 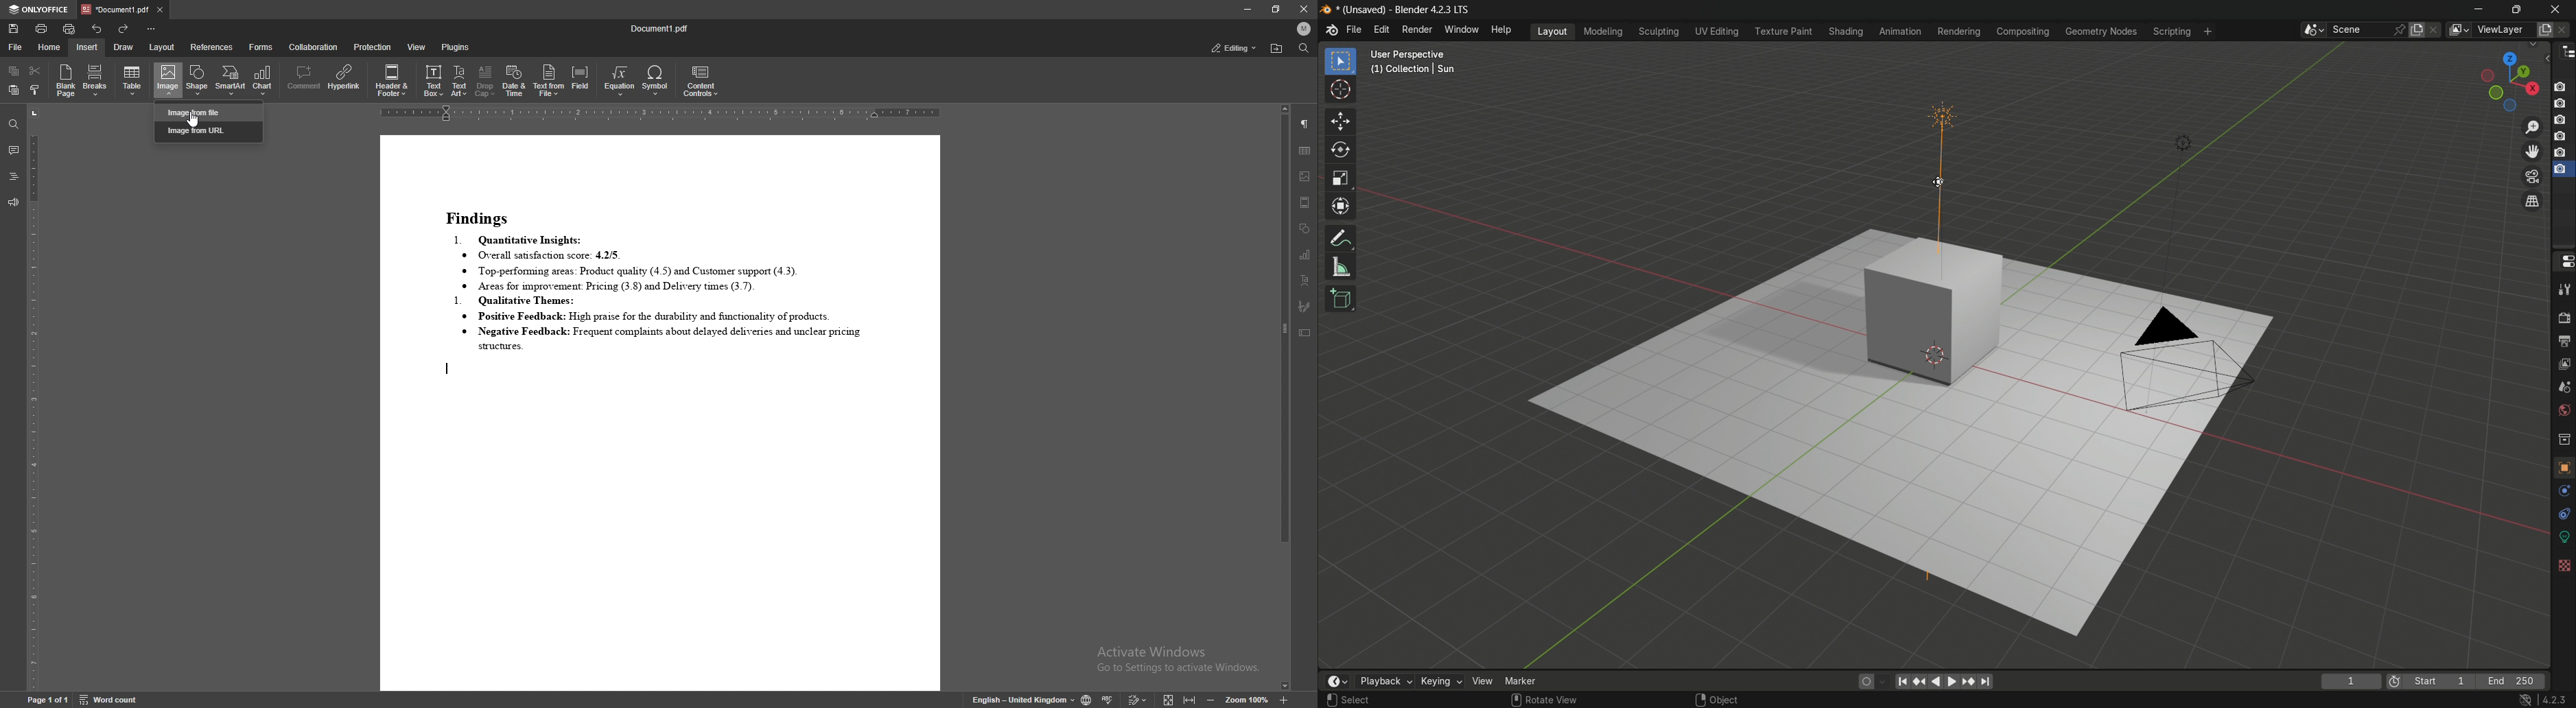 I want to click on tools, so click(x=2565, y=290).